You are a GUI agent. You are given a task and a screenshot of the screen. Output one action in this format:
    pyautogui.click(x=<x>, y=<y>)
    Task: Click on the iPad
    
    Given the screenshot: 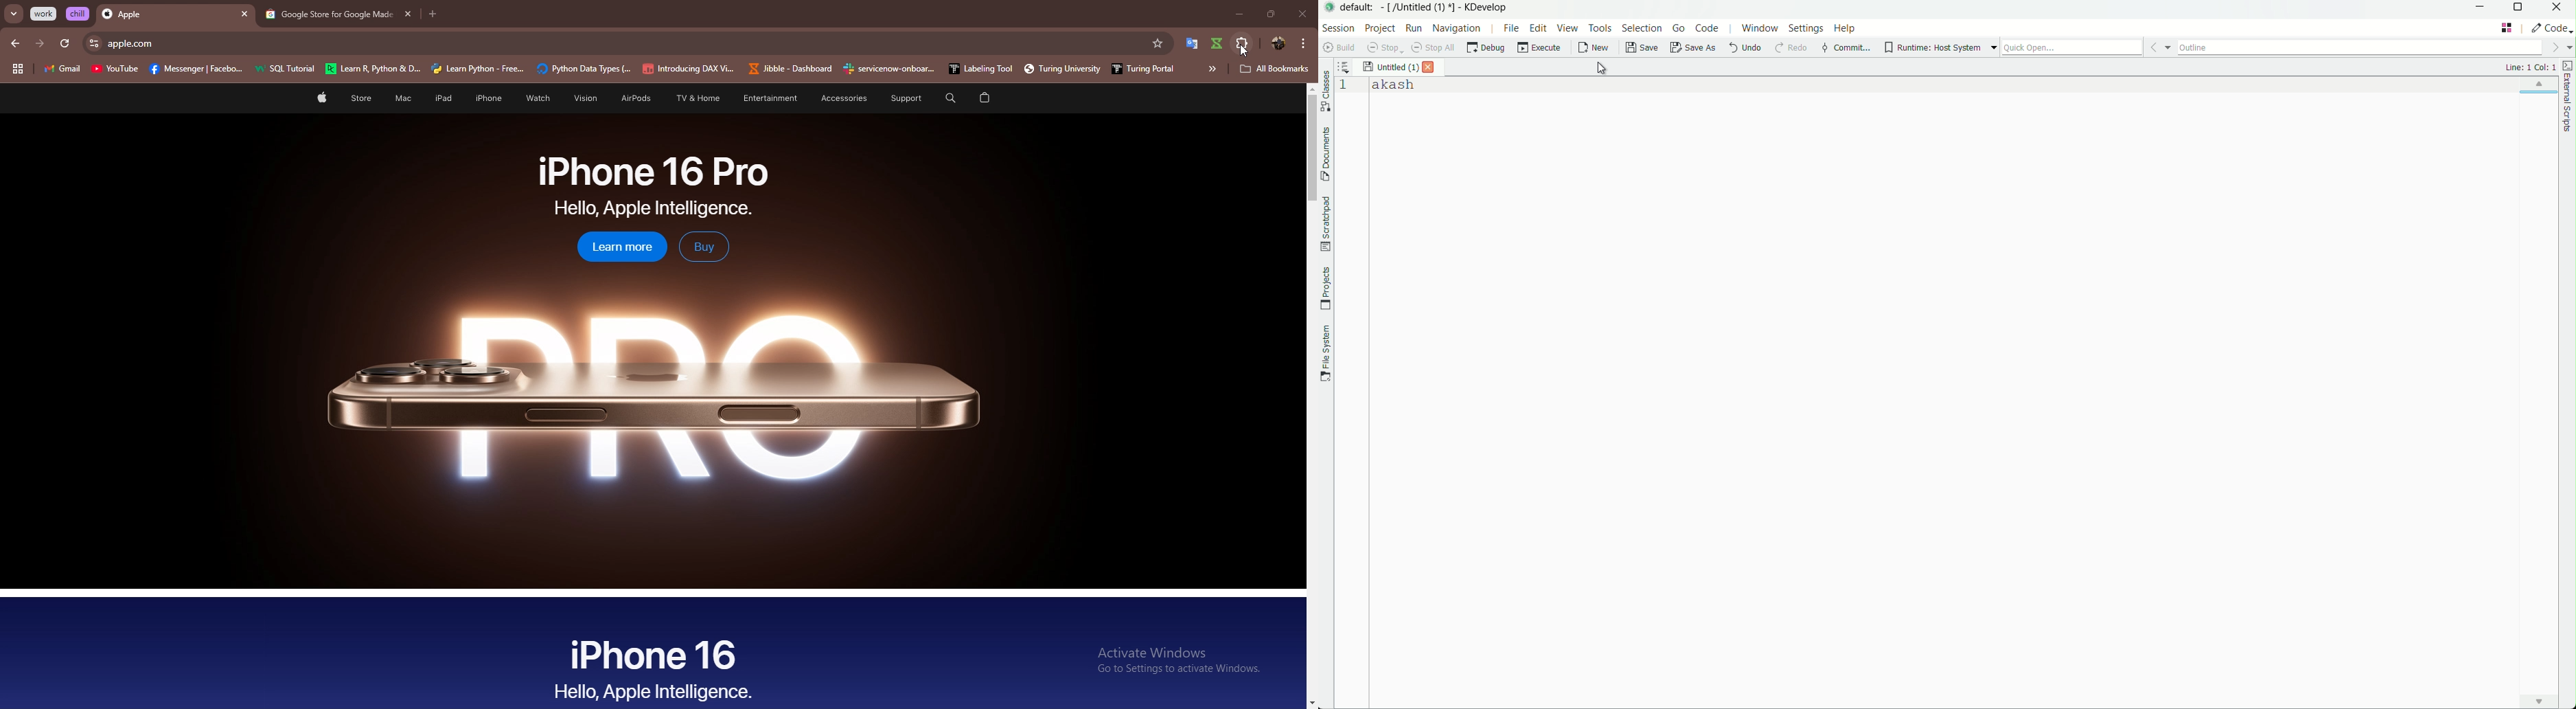 What is the action you would take?
    pyautogui.click(x=441, y=98)
    